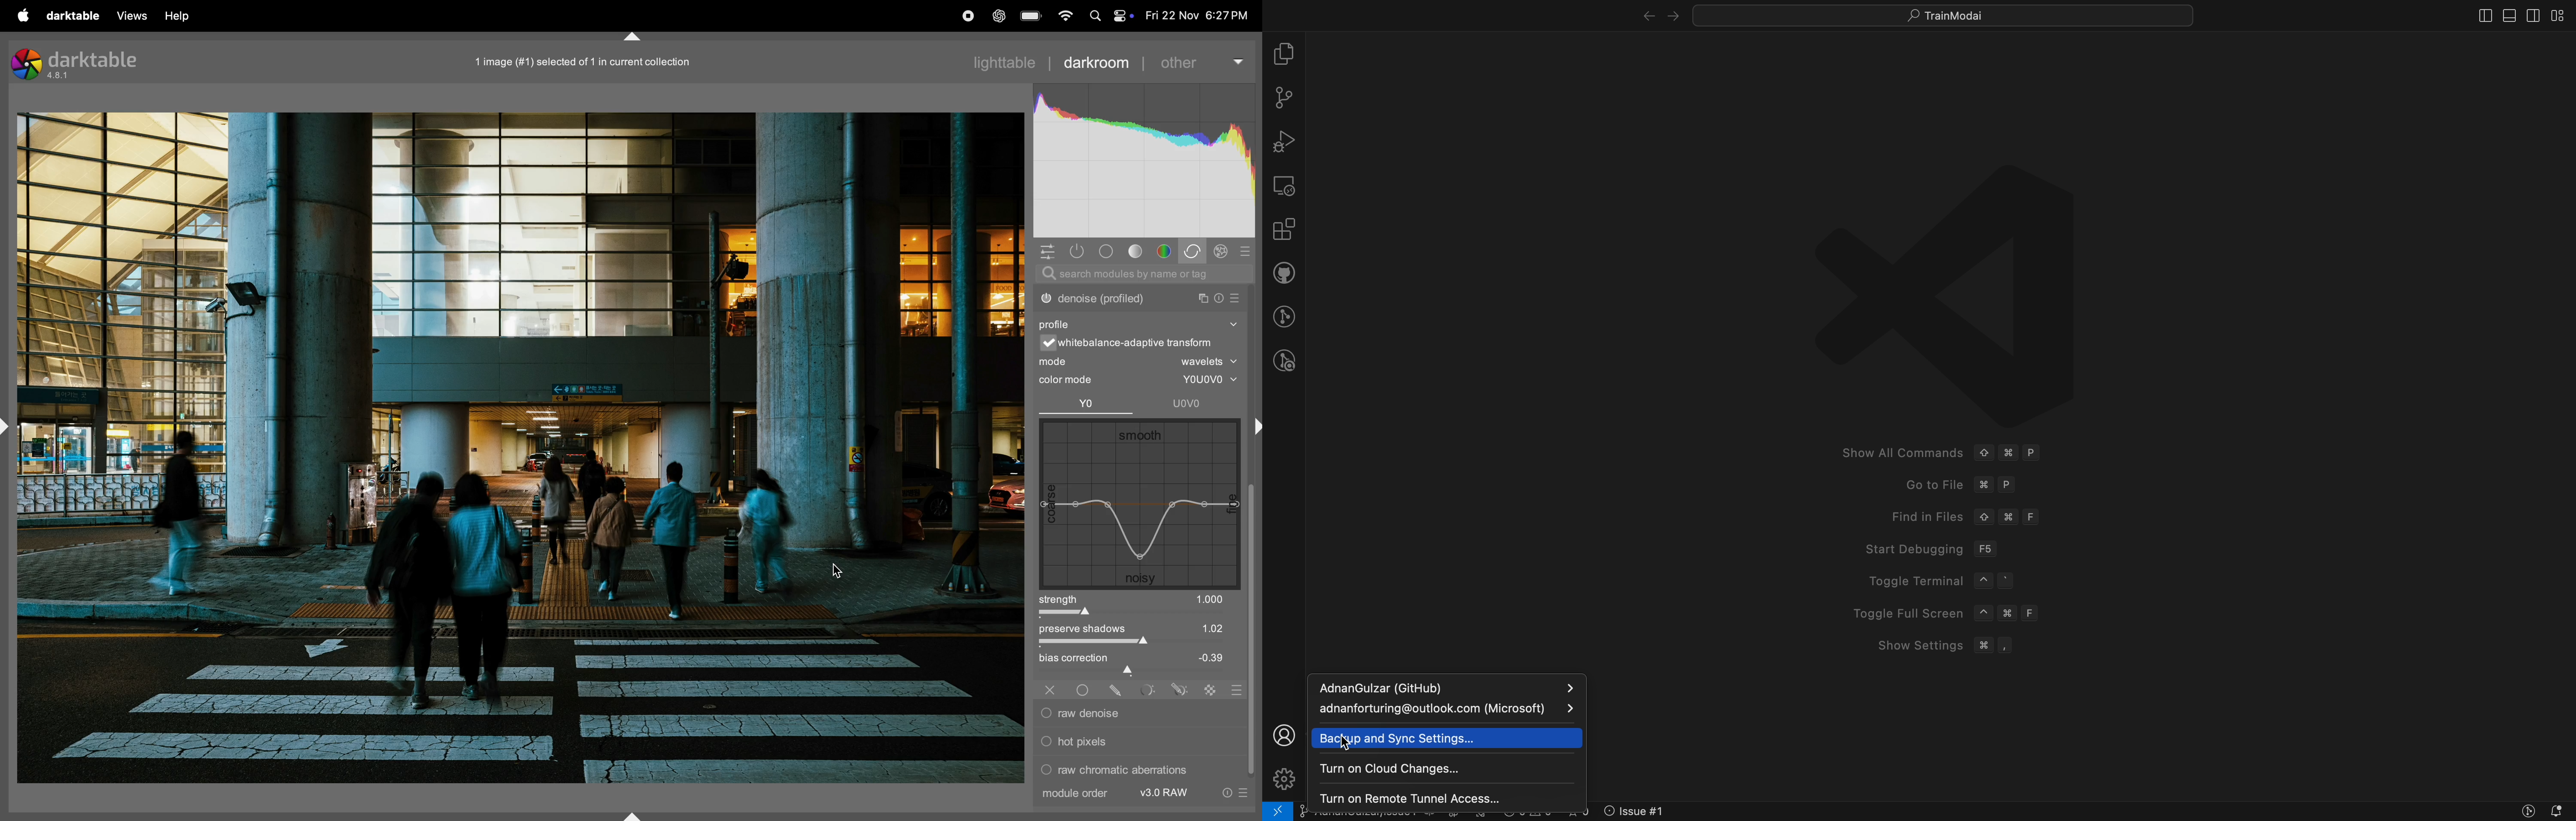  I want to click on presets, so click(1235, 298).